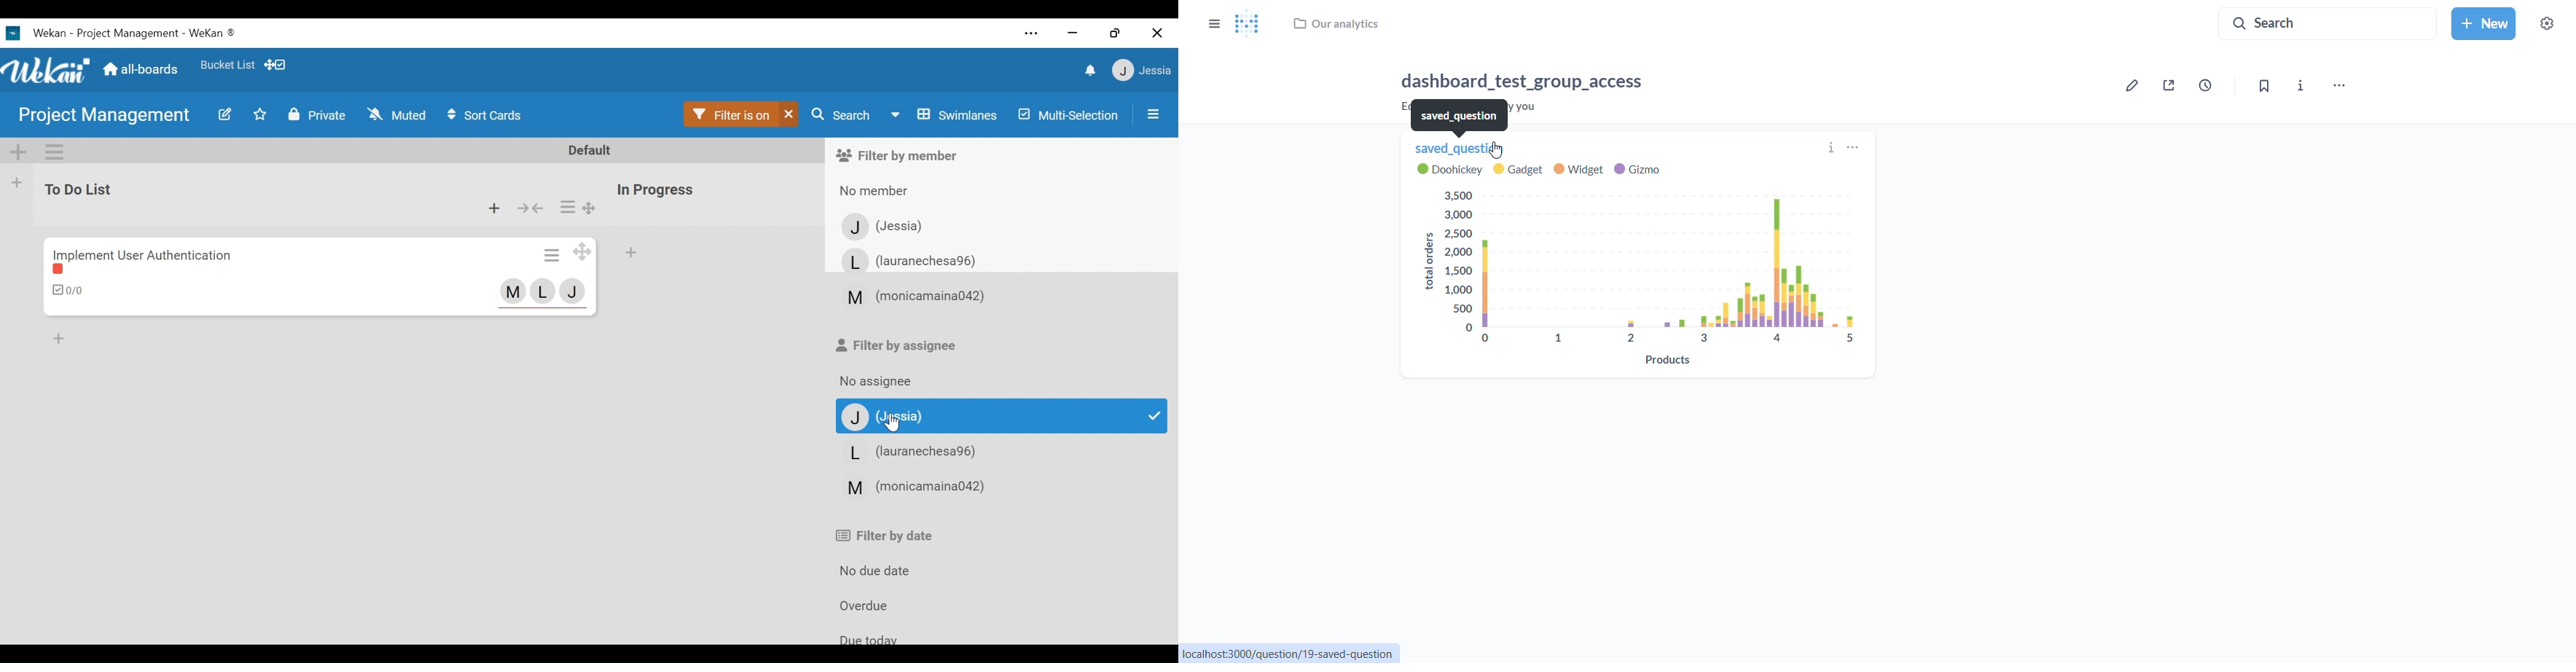  Describe the element at coordinates (17, 184) in the screenshot. I see `Add List` at that location.